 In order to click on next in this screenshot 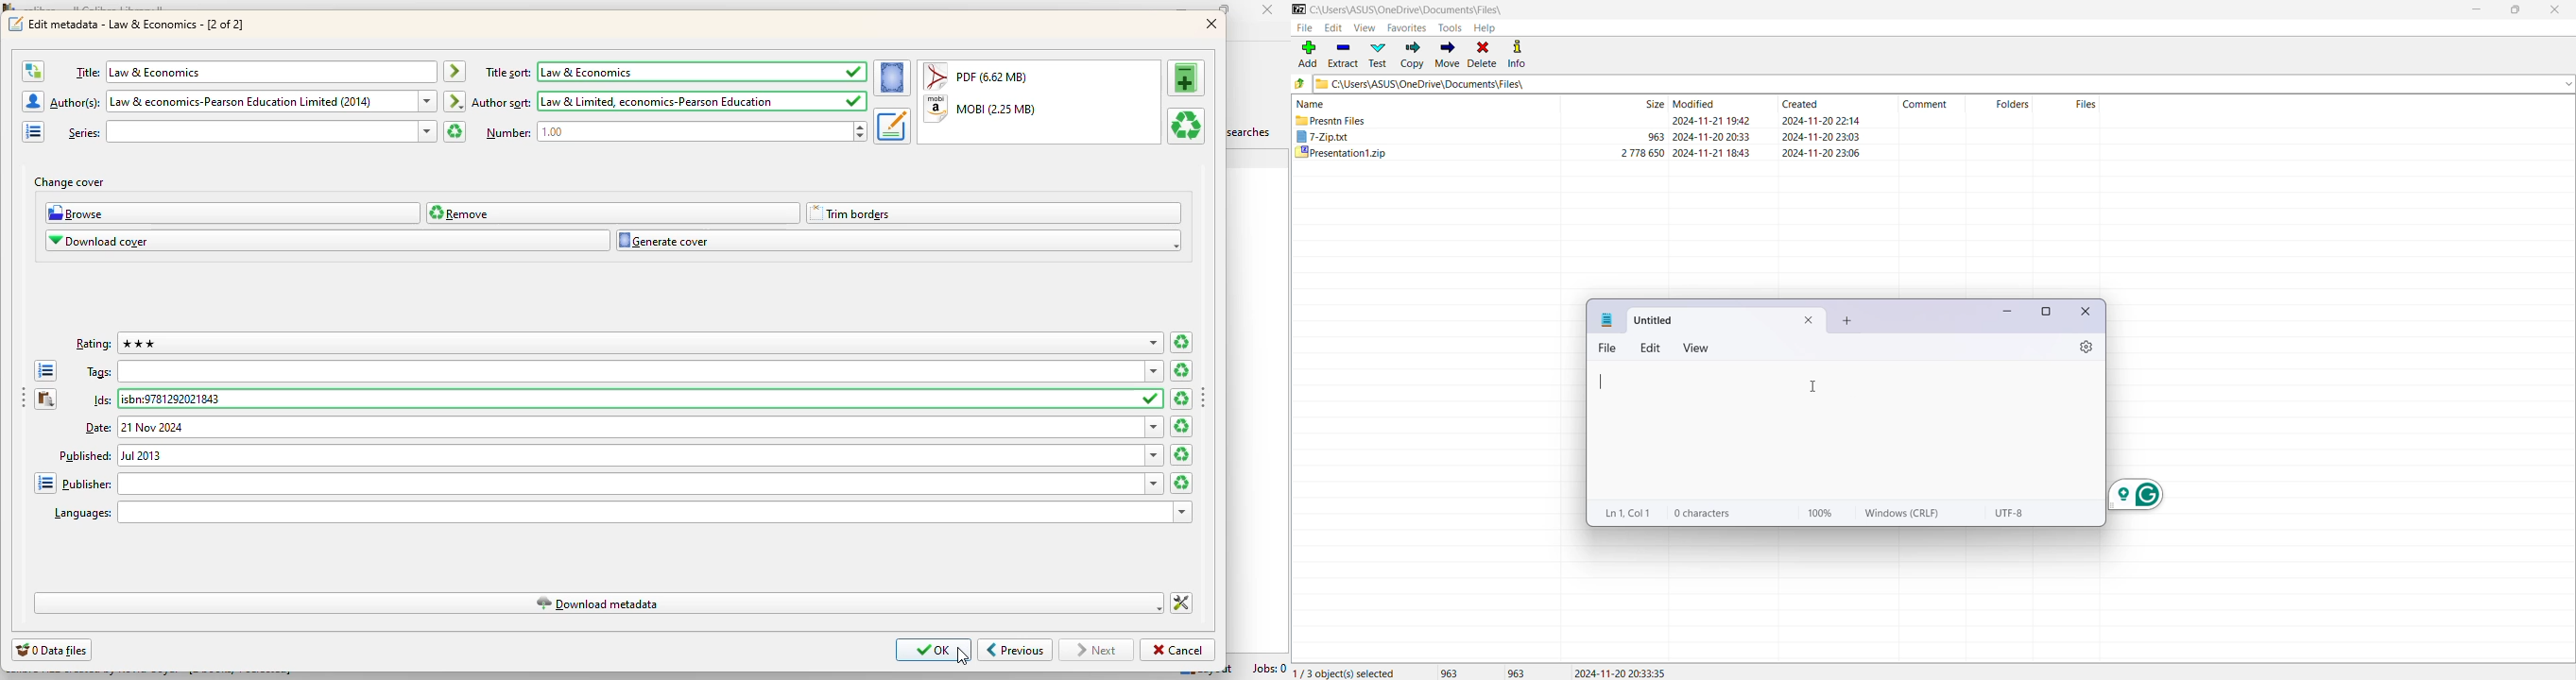, I will do `click(1099, 650)`.